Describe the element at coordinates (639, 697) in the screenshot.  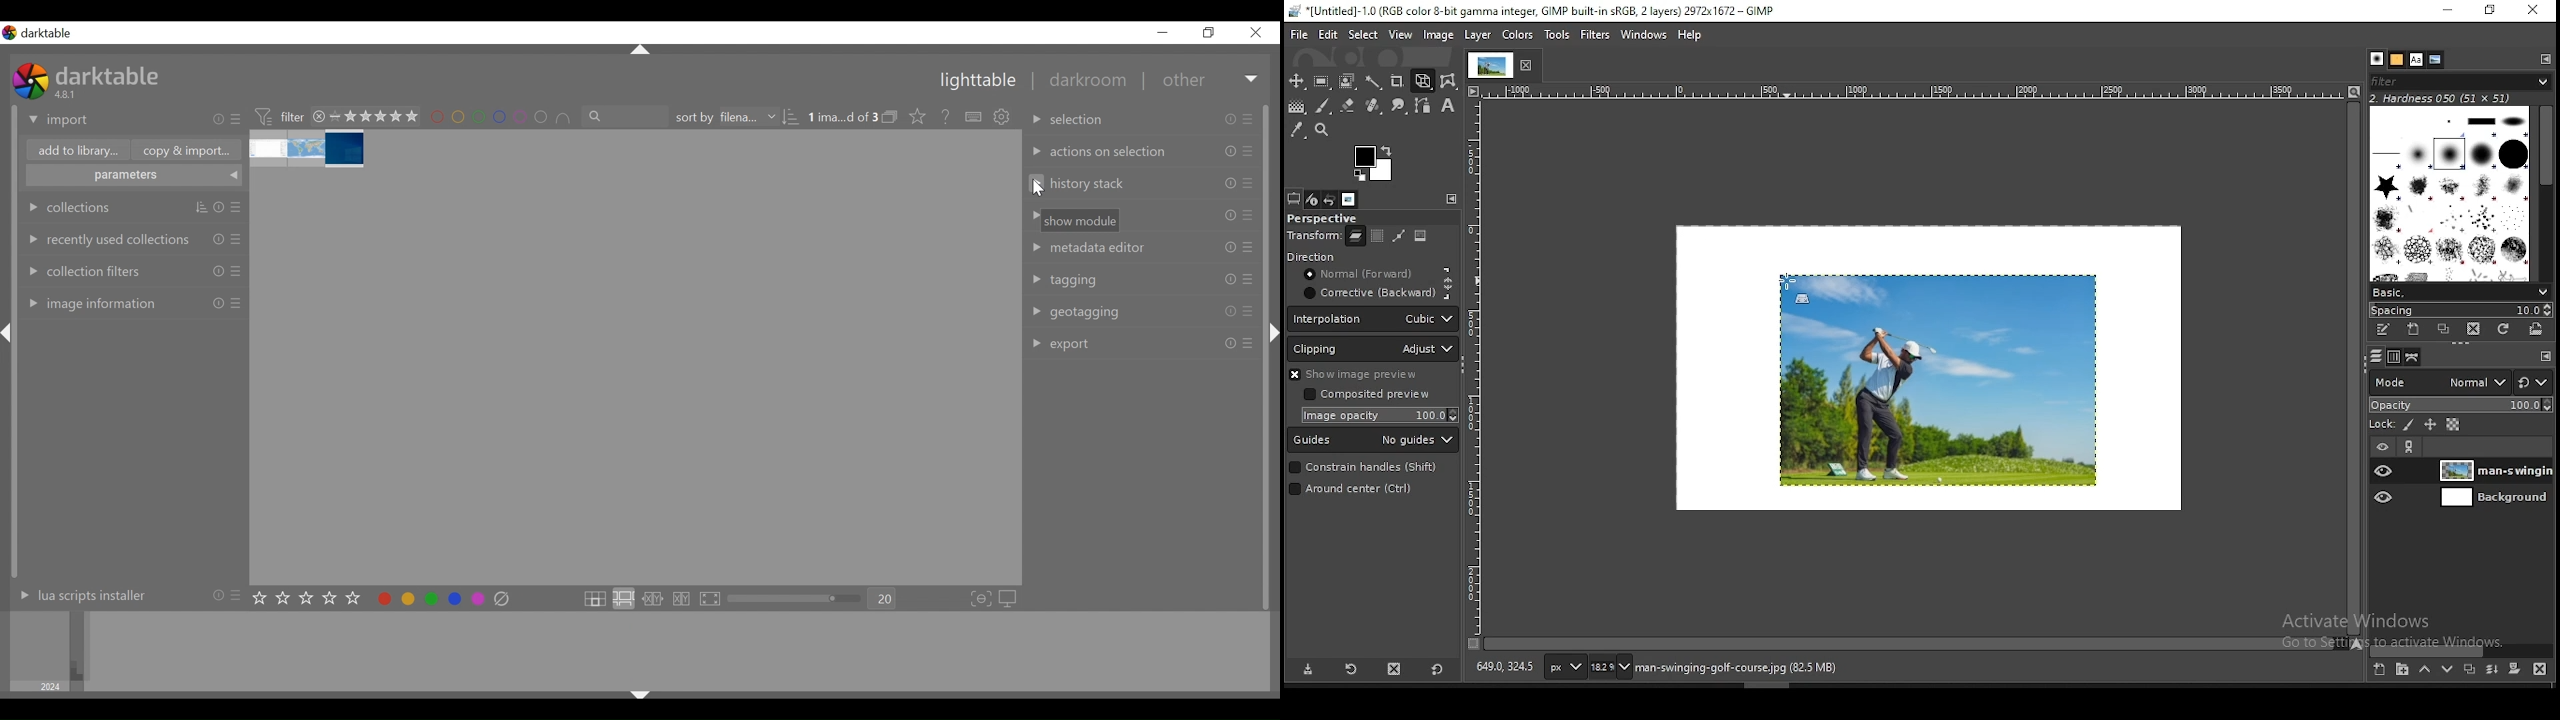
I see `Collapse ` at that location.